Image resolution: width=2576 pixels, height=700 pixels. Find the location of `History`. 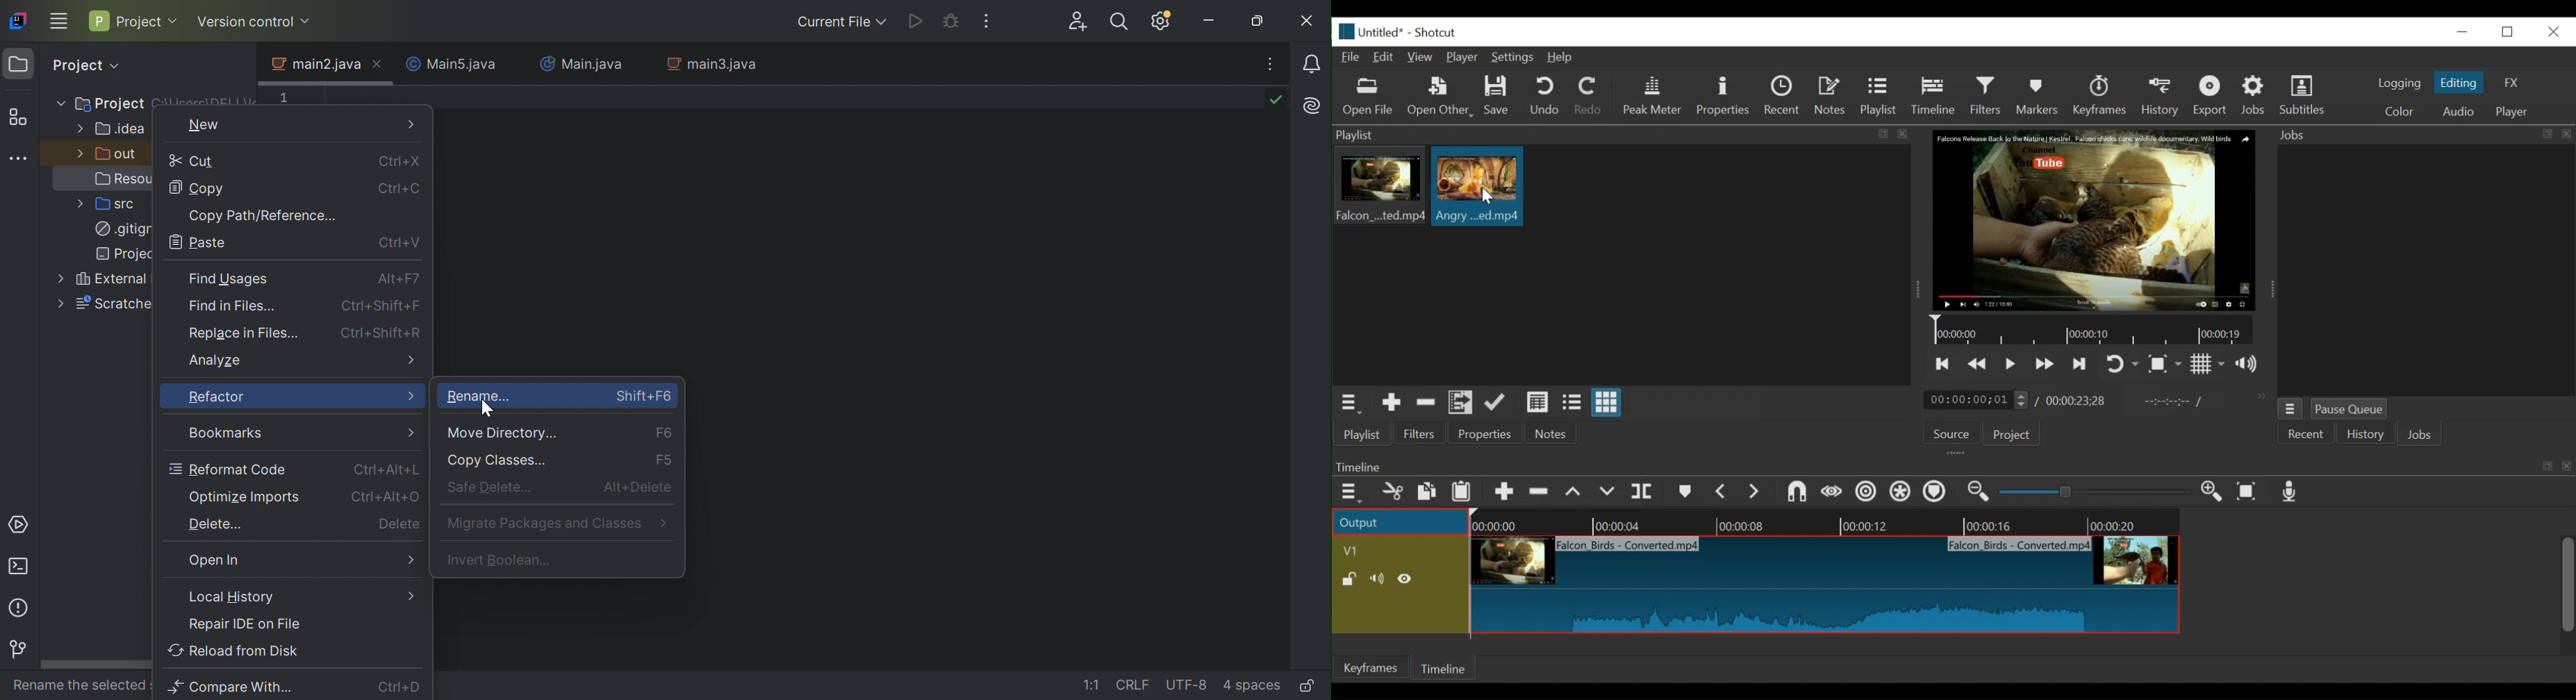

History is located at coordinates (2365, 436).